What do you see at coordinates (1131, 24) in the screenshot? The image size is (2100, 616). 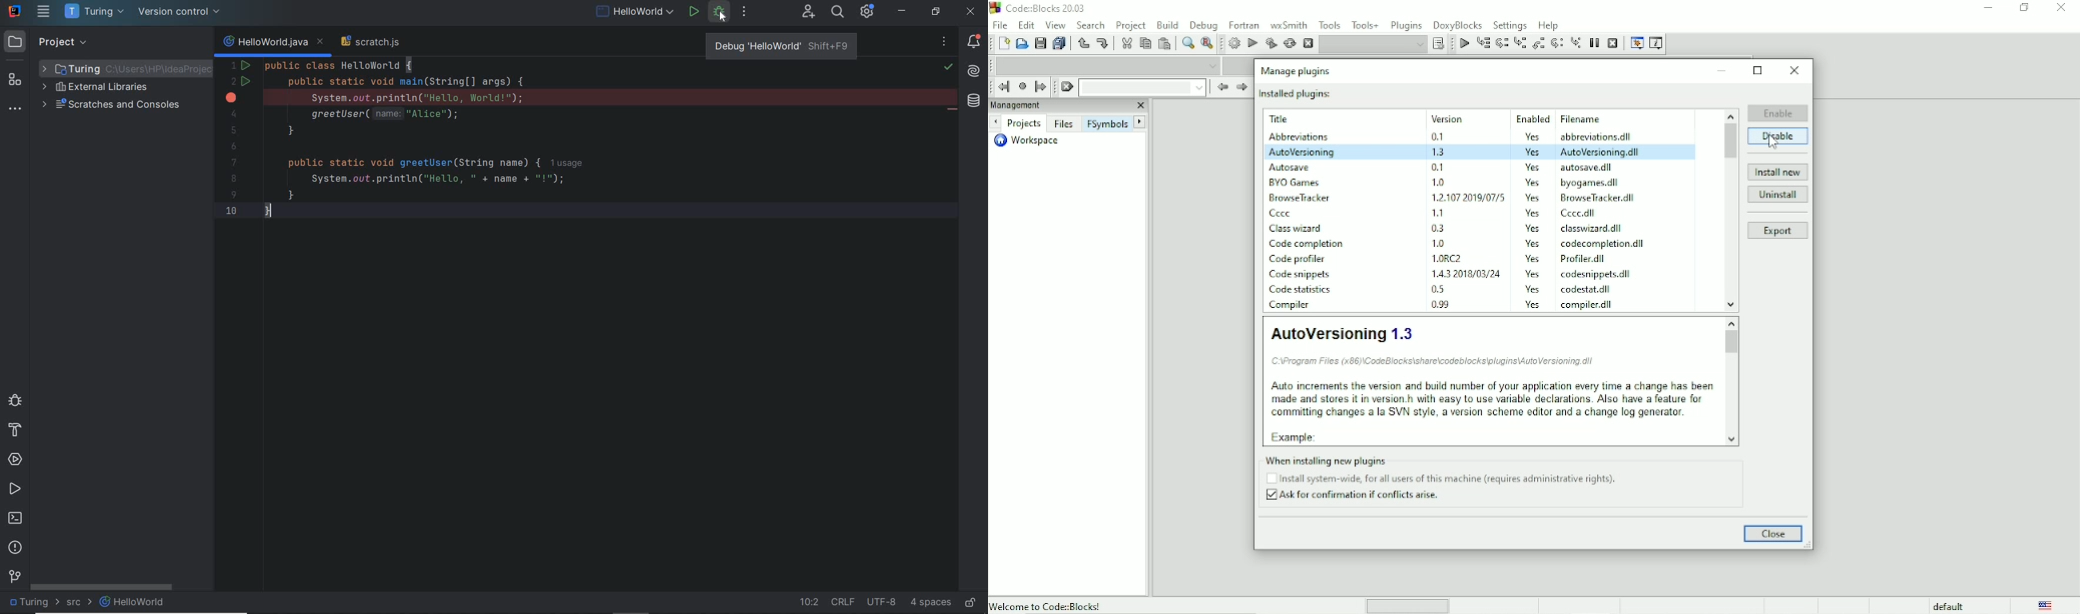 I see `Project` at bounding box center [1131, 24].